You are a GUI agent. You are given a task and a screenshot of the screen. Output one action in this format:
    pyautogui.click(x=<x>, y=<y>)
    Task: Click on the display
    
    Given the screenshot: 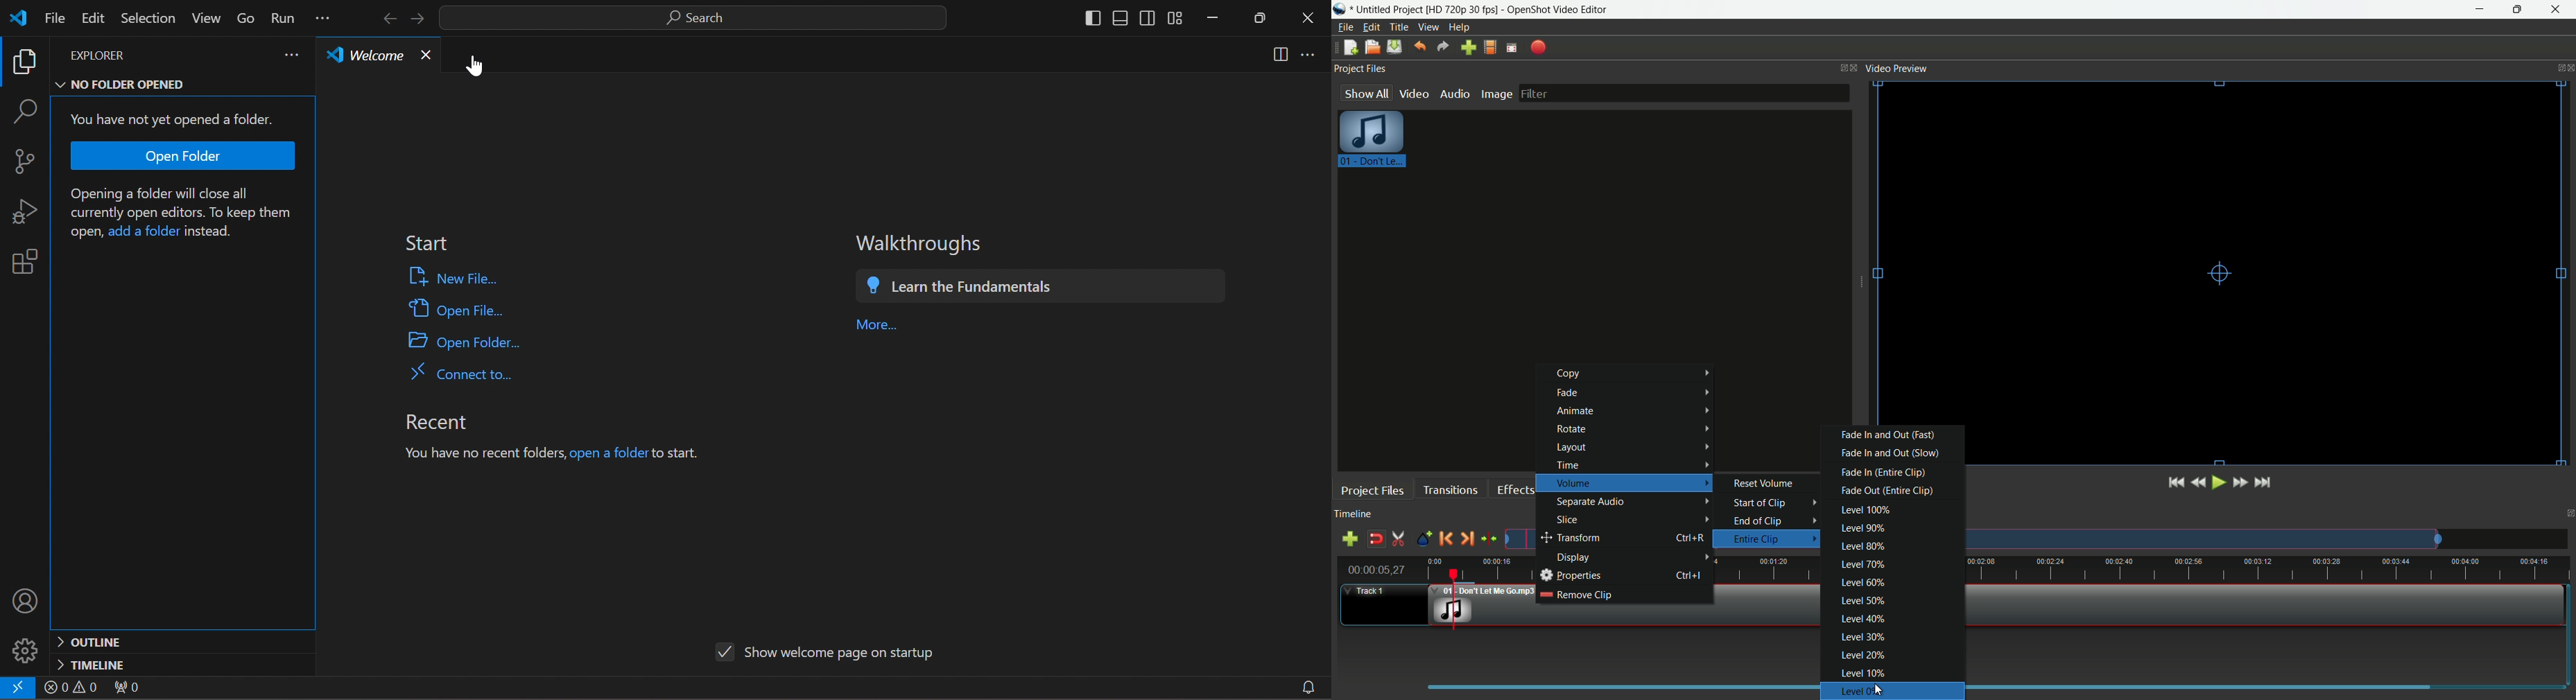 What is the action you would take?
    pyautogui.click(x=1635, y=558)
    